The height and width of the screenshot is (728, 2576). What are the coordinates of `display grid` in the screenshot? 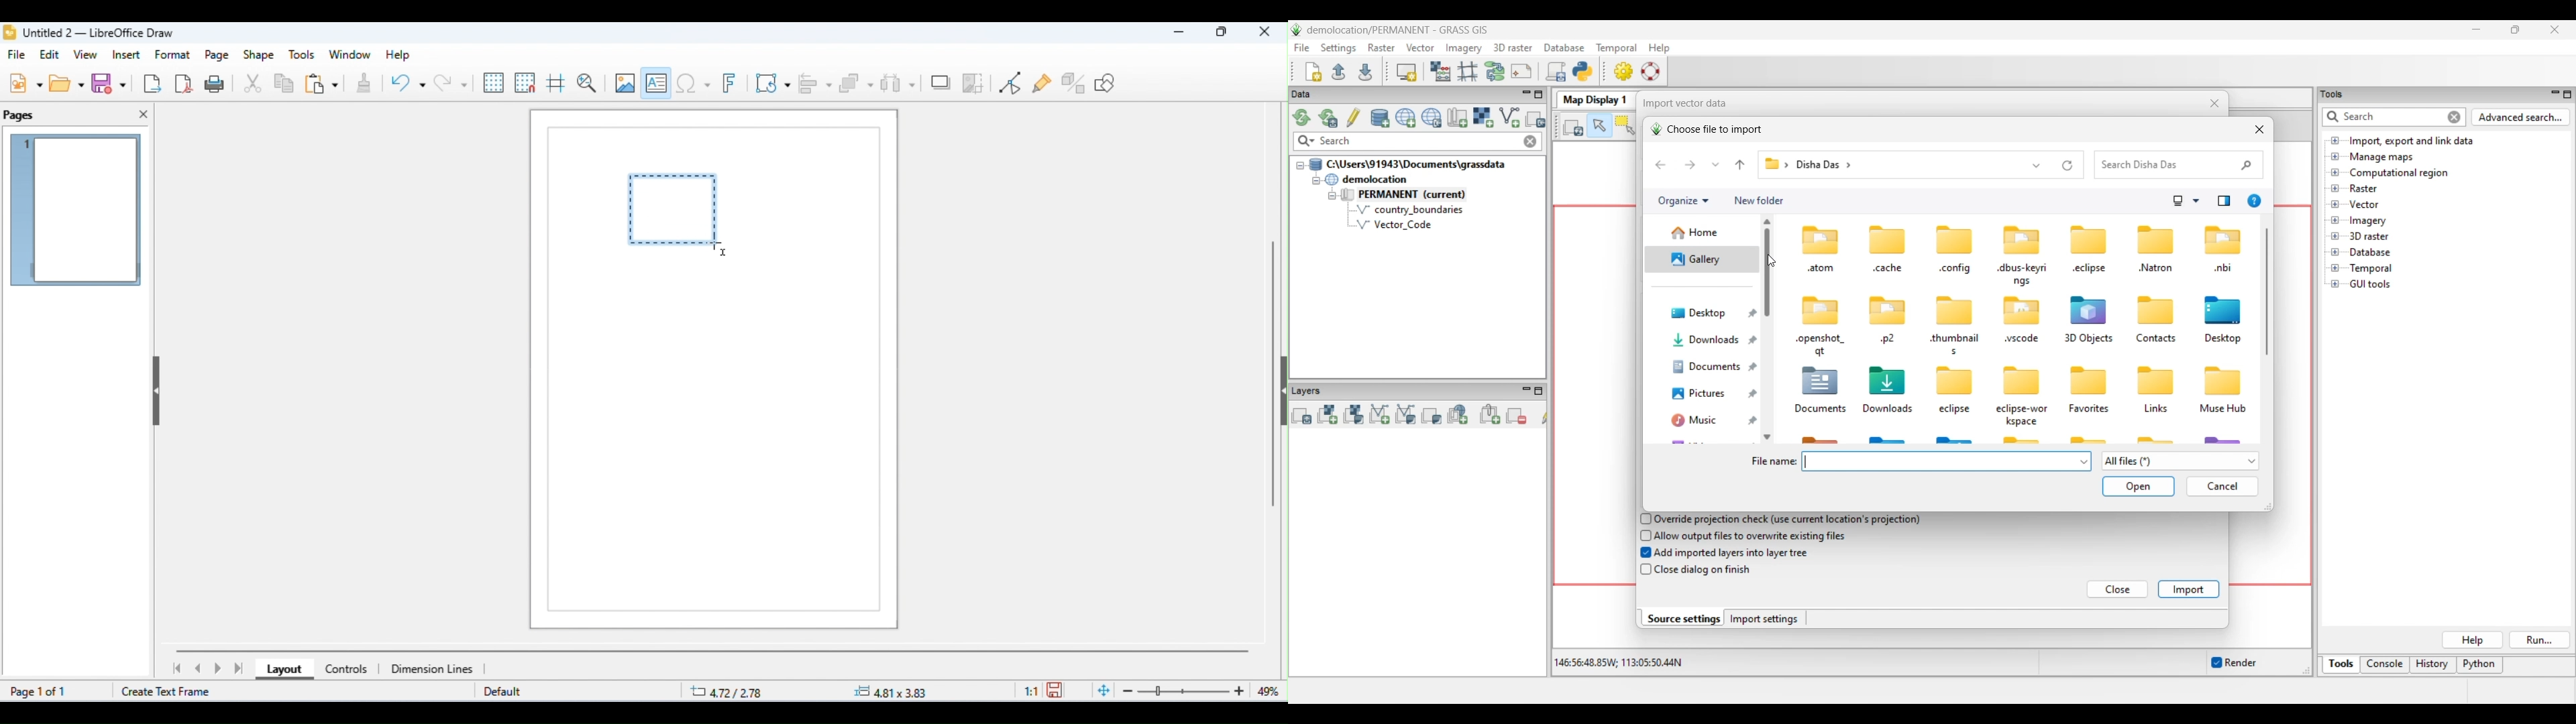 It's located at (494, 83).